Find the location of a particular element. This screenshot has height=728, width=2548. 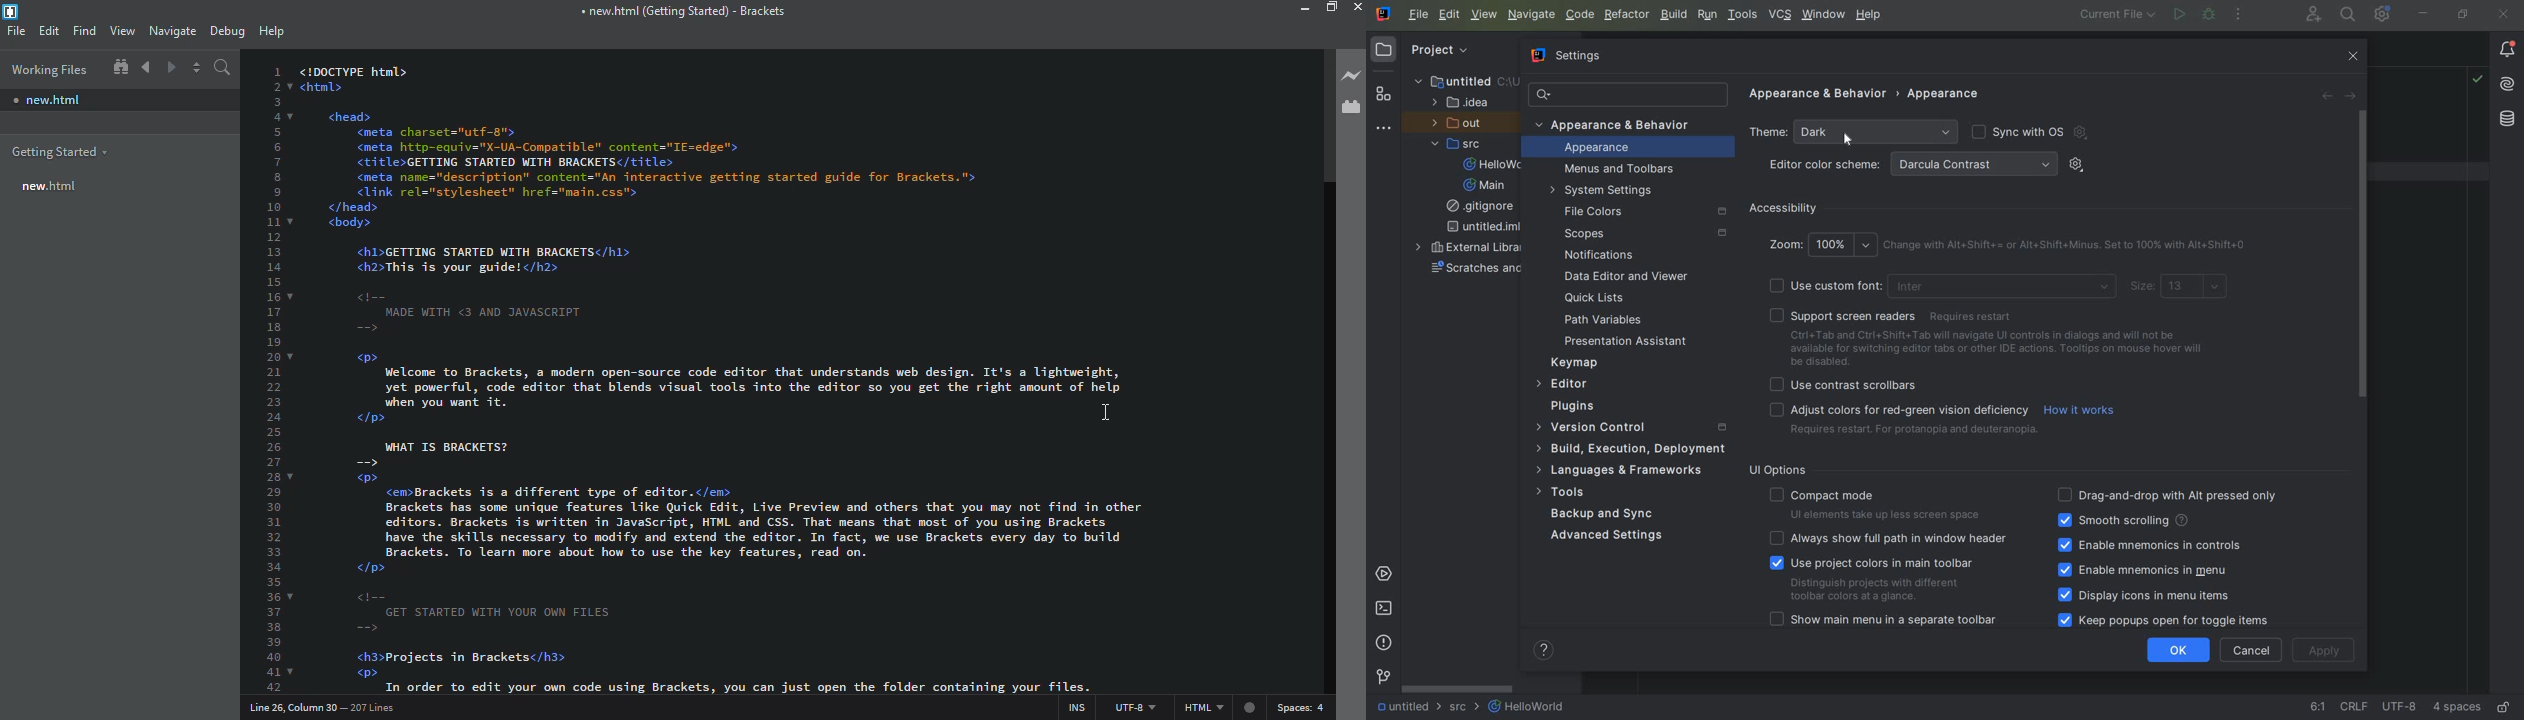

spaces is located at coordinates (1305, 707).